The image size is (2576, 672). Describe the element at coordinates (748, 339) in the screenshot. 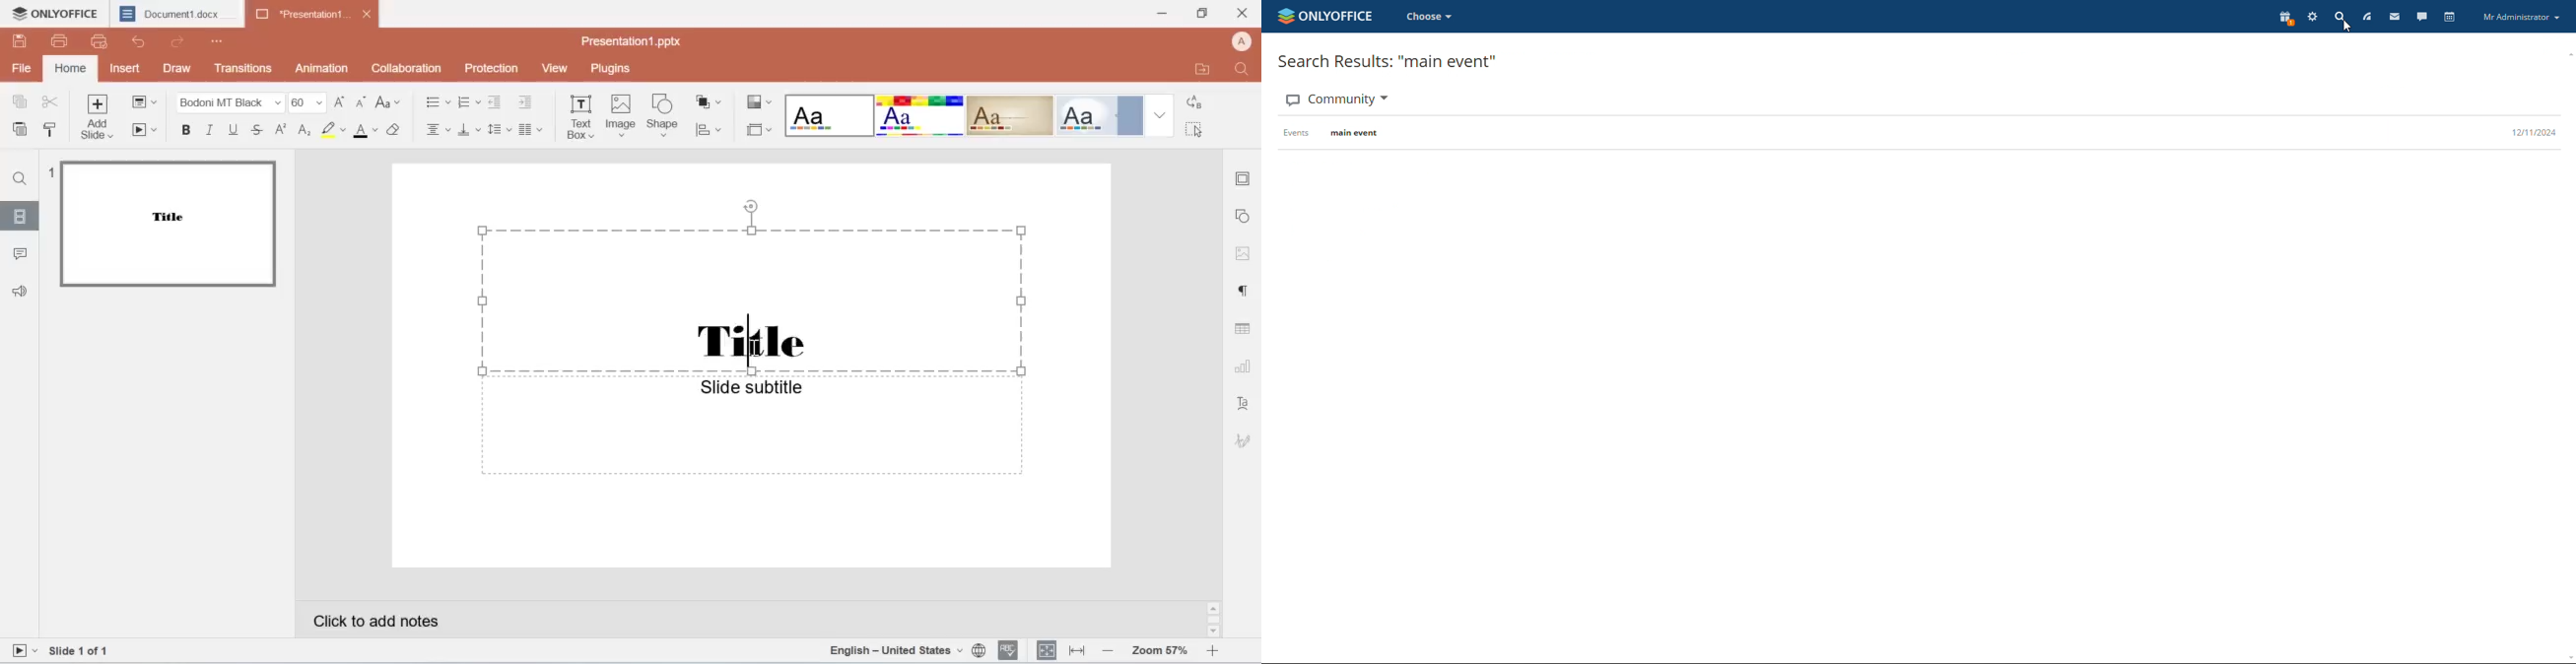

I see `Title` at that location.